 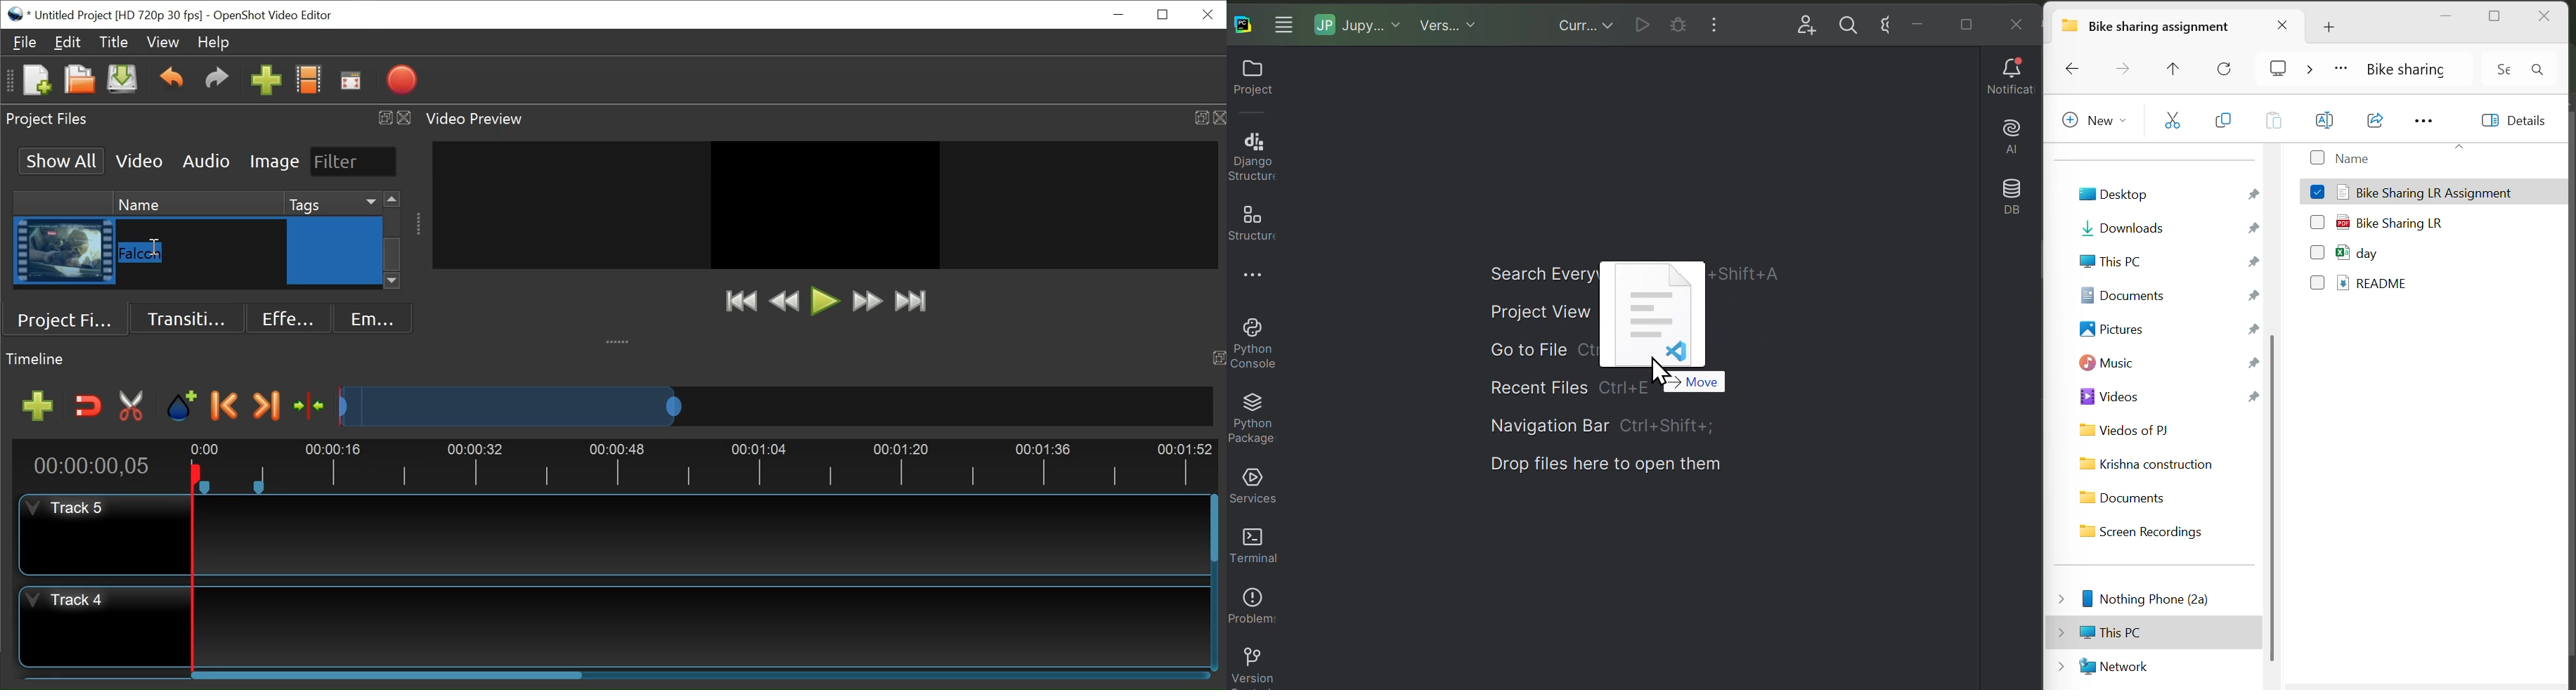 What do you see at coordinates (63, 602) in the screenshot?
I see `Track Header` at bounding box center [63, 602].